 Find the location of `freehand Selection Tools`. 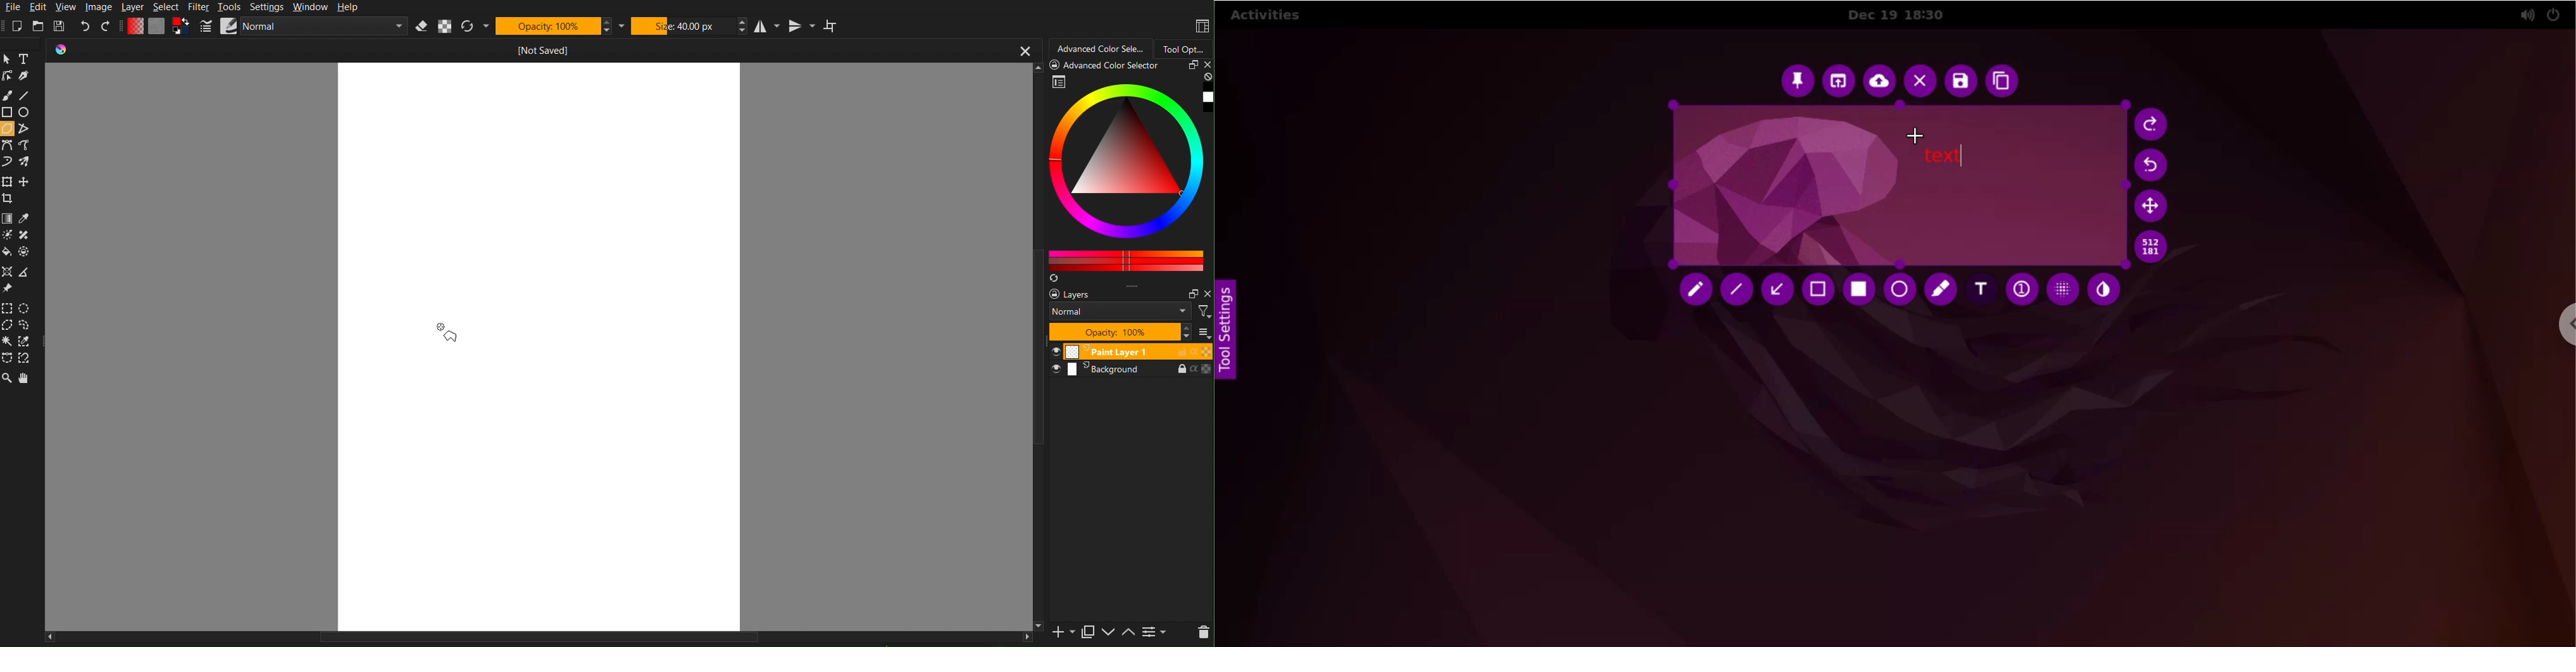

freehand Selection Tools is located at coordinates (30, 326).